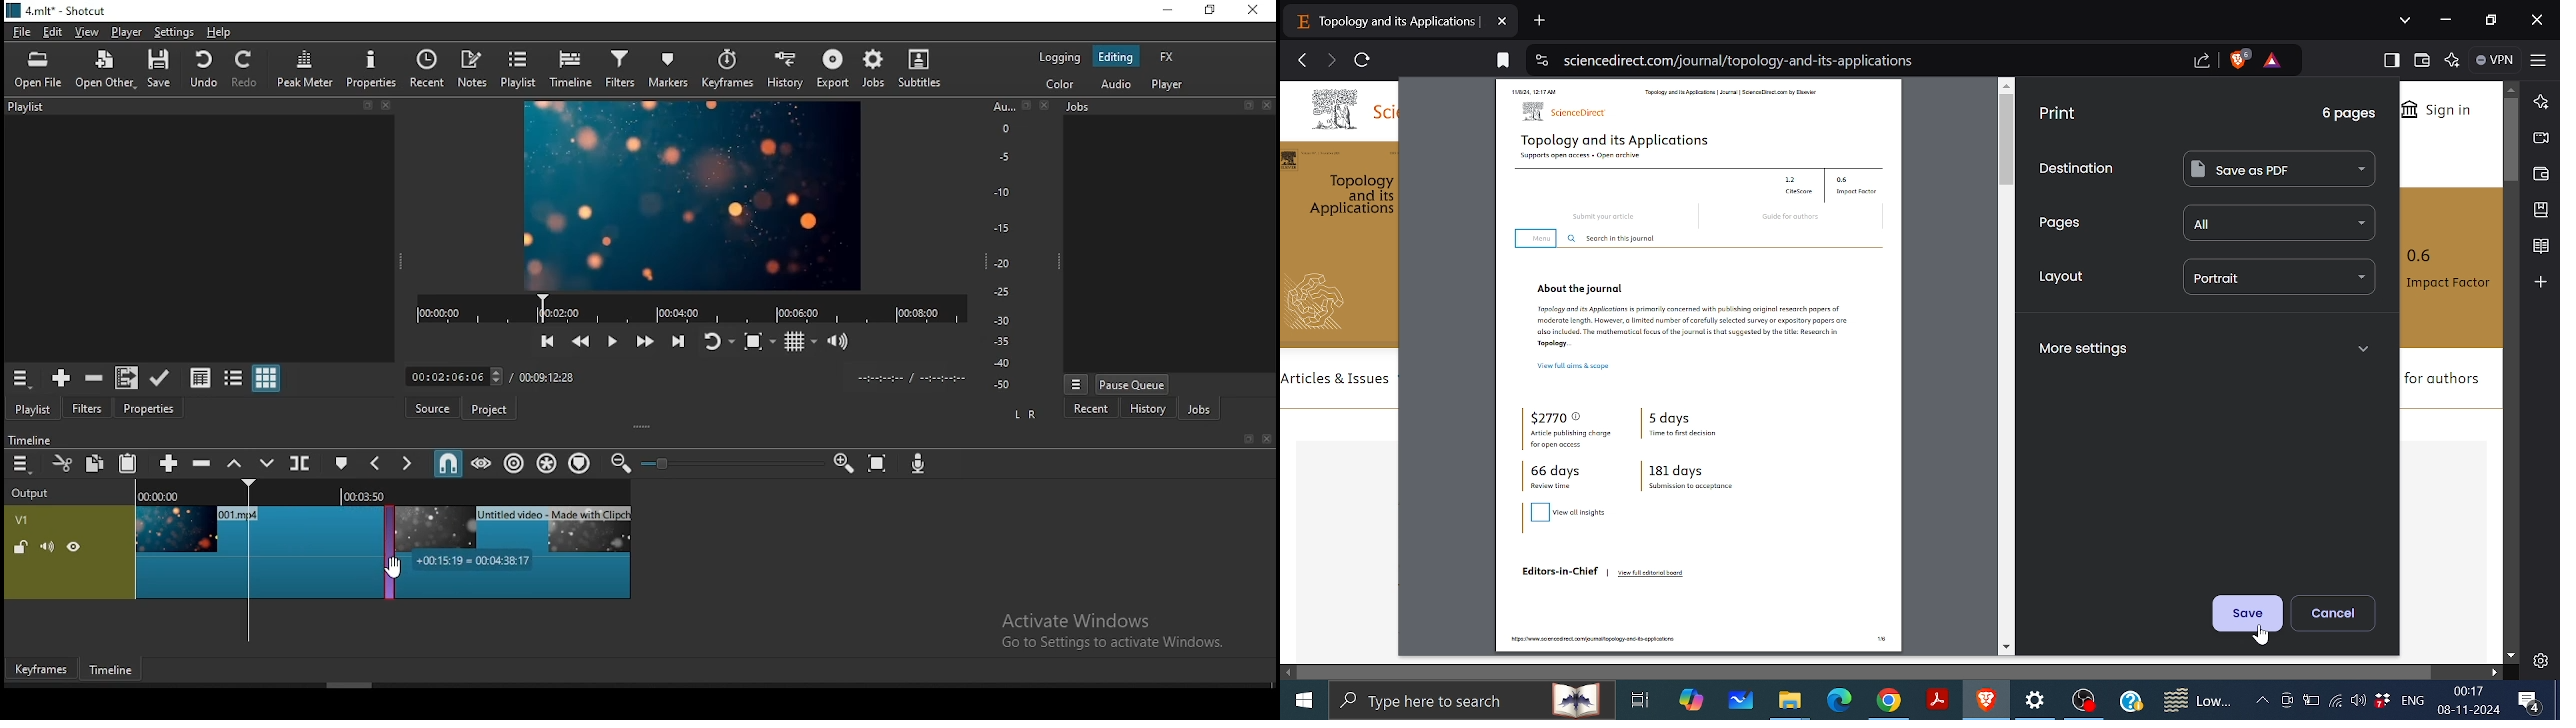  I want to click on logging, so click(1059, 58).